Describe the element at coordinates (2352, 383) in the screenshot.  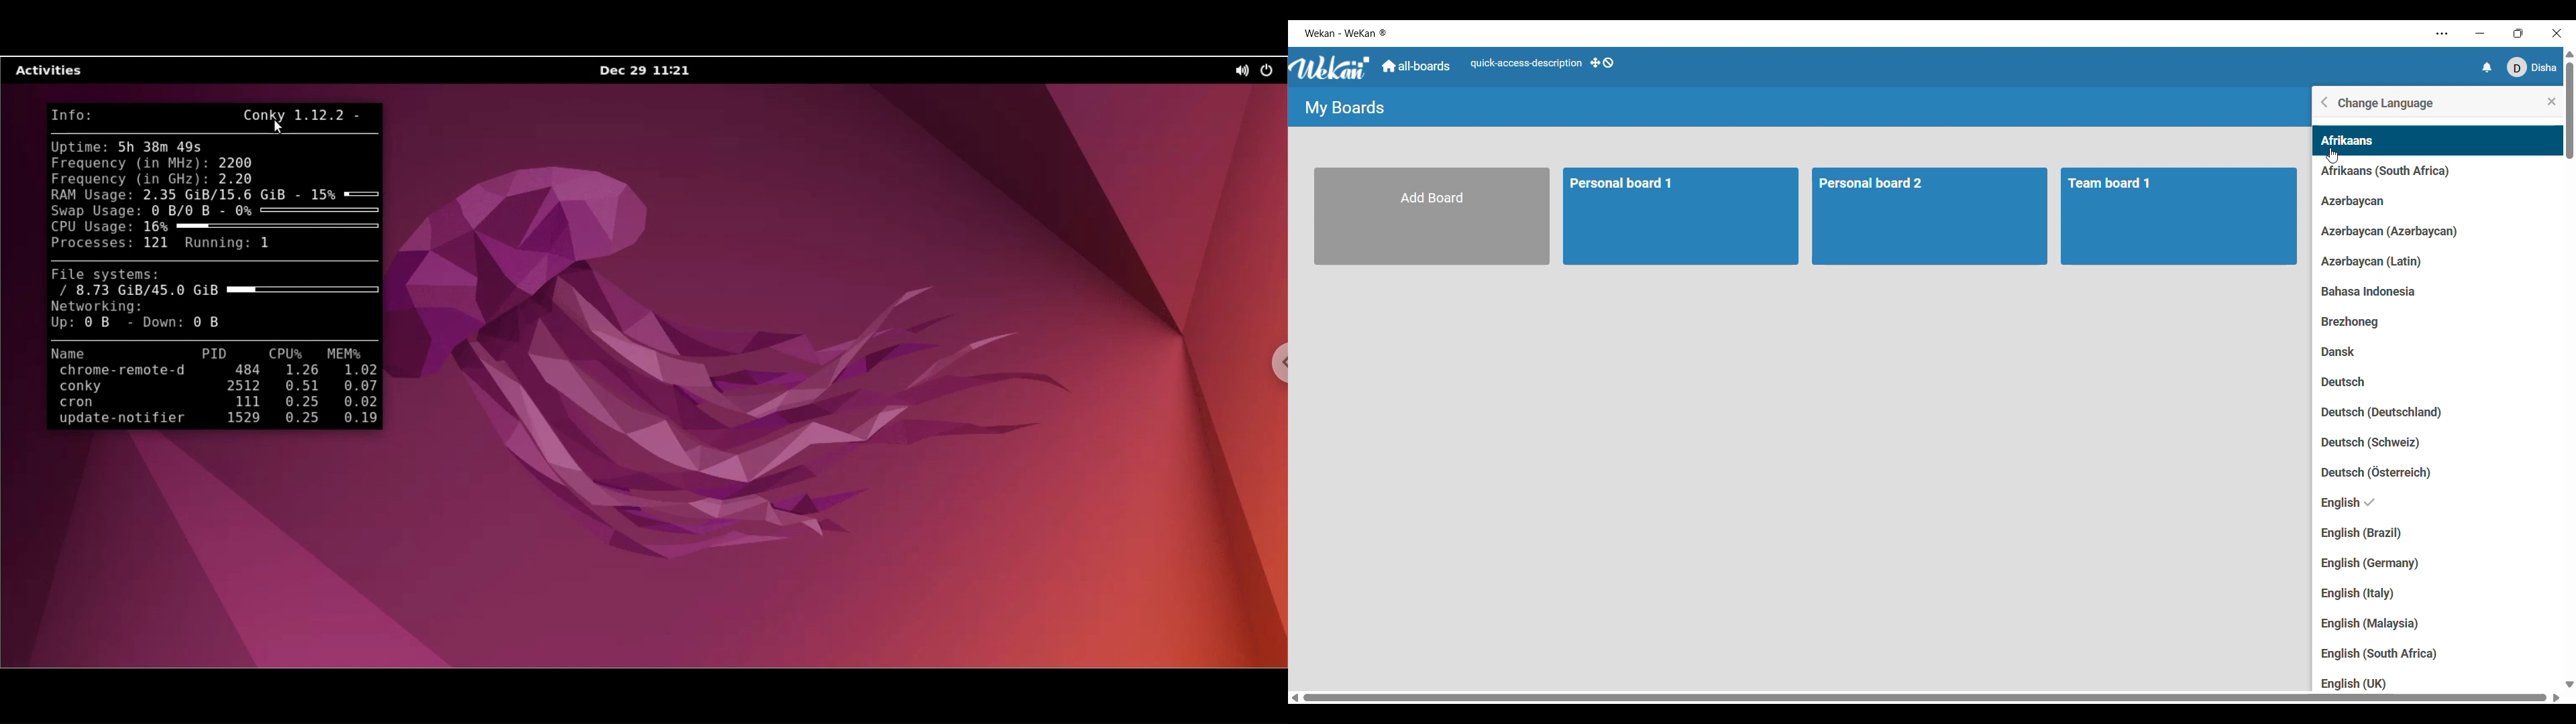
I see `Deutsch` at that location.